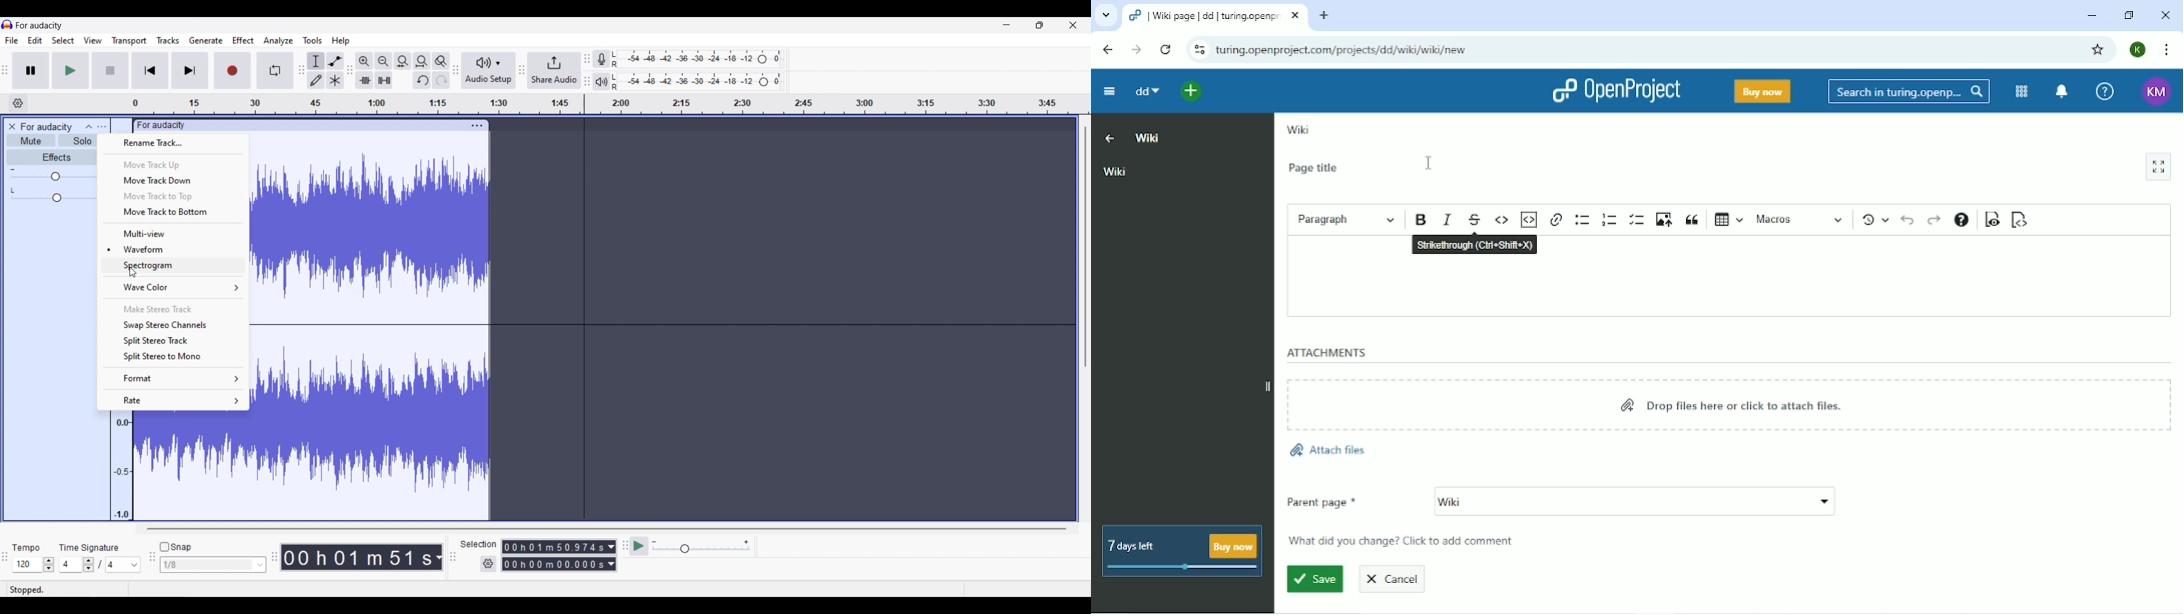 The height and width of the screenshot is (616, 2184). What do you see at coordinates (1616, 90) in the screenshot?
I see `OpenProject` at bounding box center [1616, 90].